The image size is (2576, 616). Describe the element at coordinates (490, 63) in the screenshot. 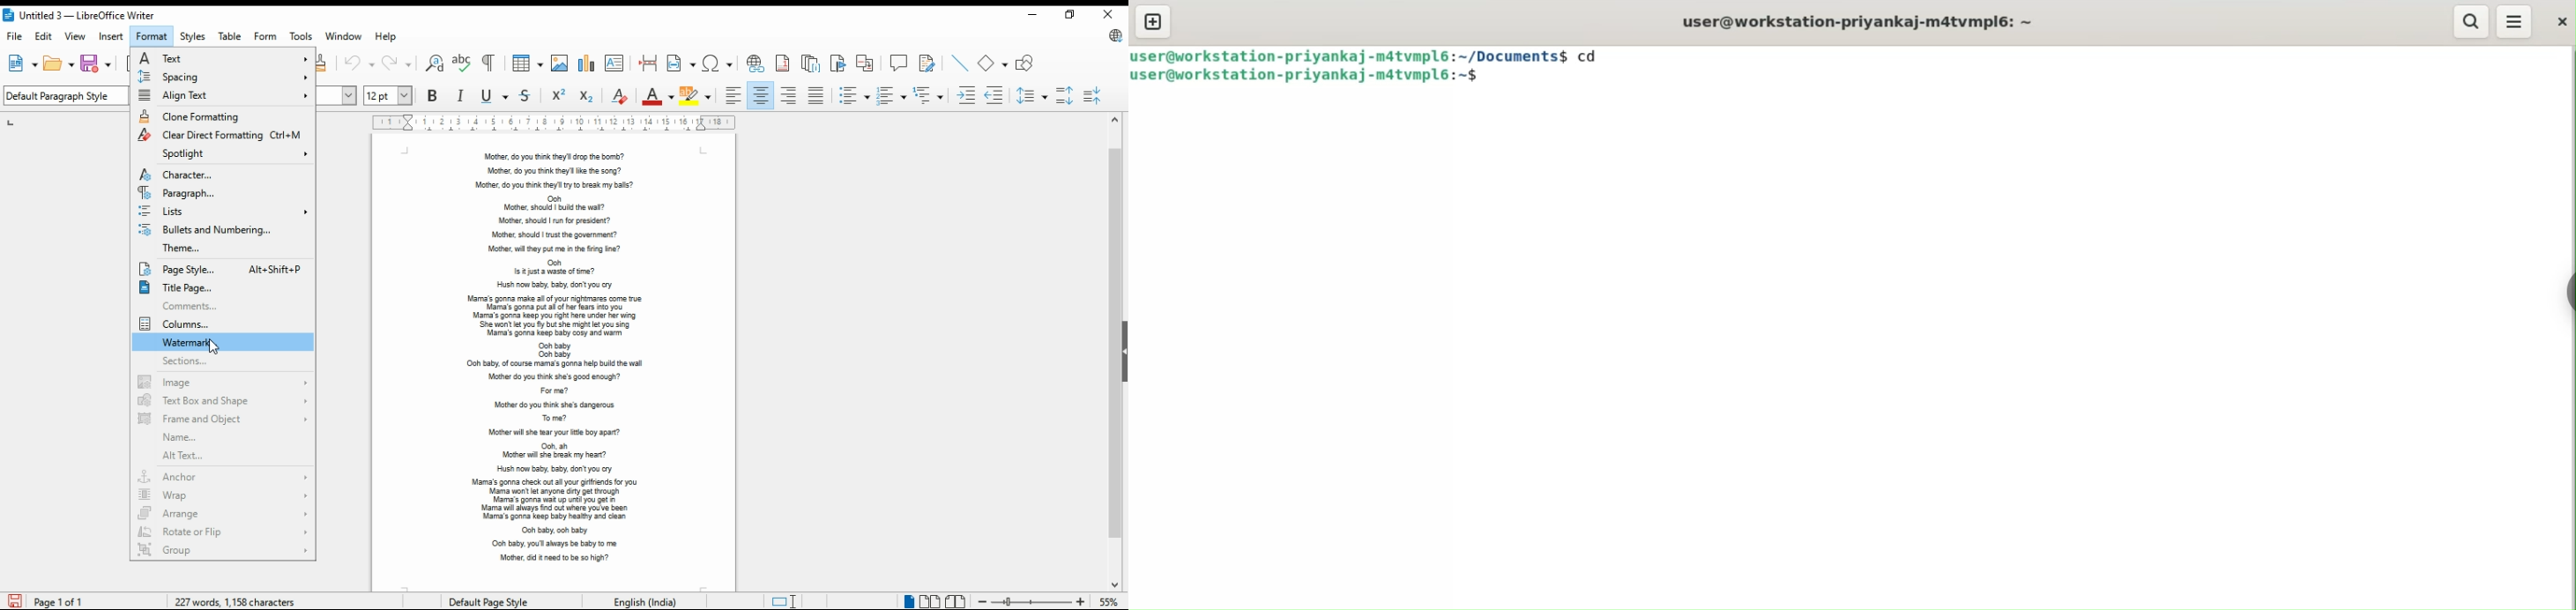

I see `toggle formatting marks` at that location.